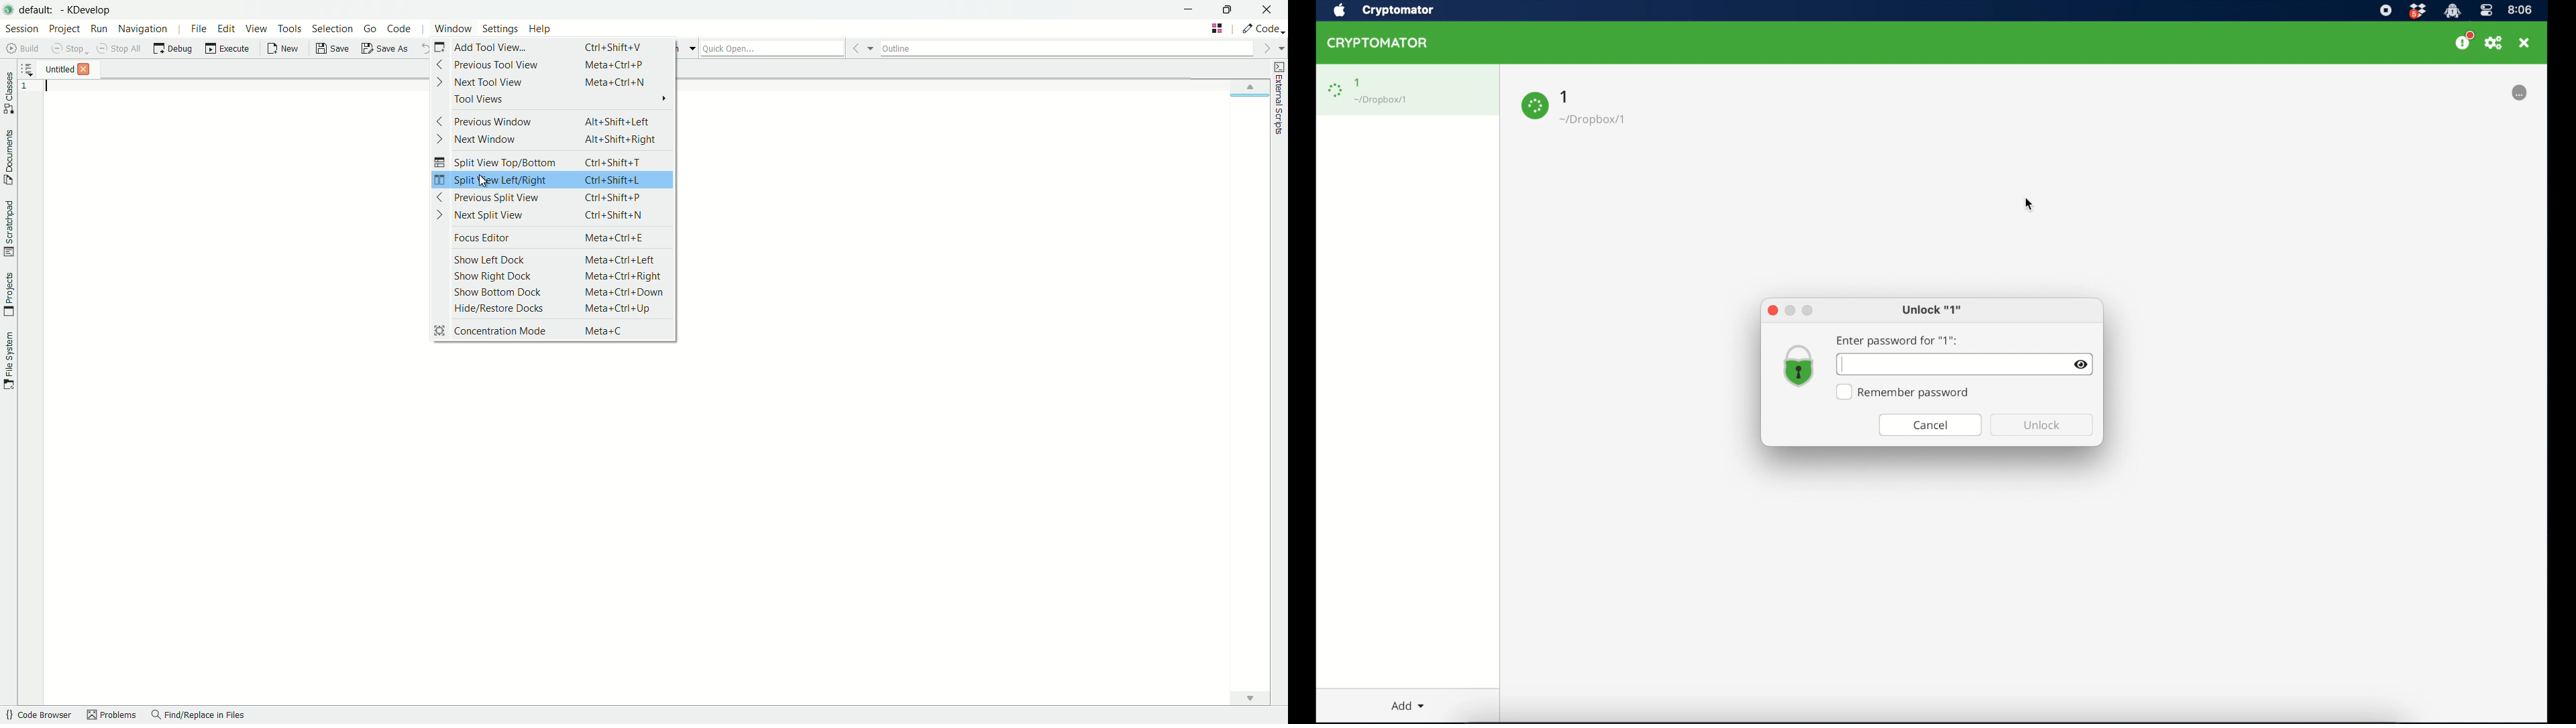 Image resolution: width=2576 pixels, height=728 pixels. Describe the element at coordinates (1082, 48) in the screenshot. I see `outline bar` at that location.